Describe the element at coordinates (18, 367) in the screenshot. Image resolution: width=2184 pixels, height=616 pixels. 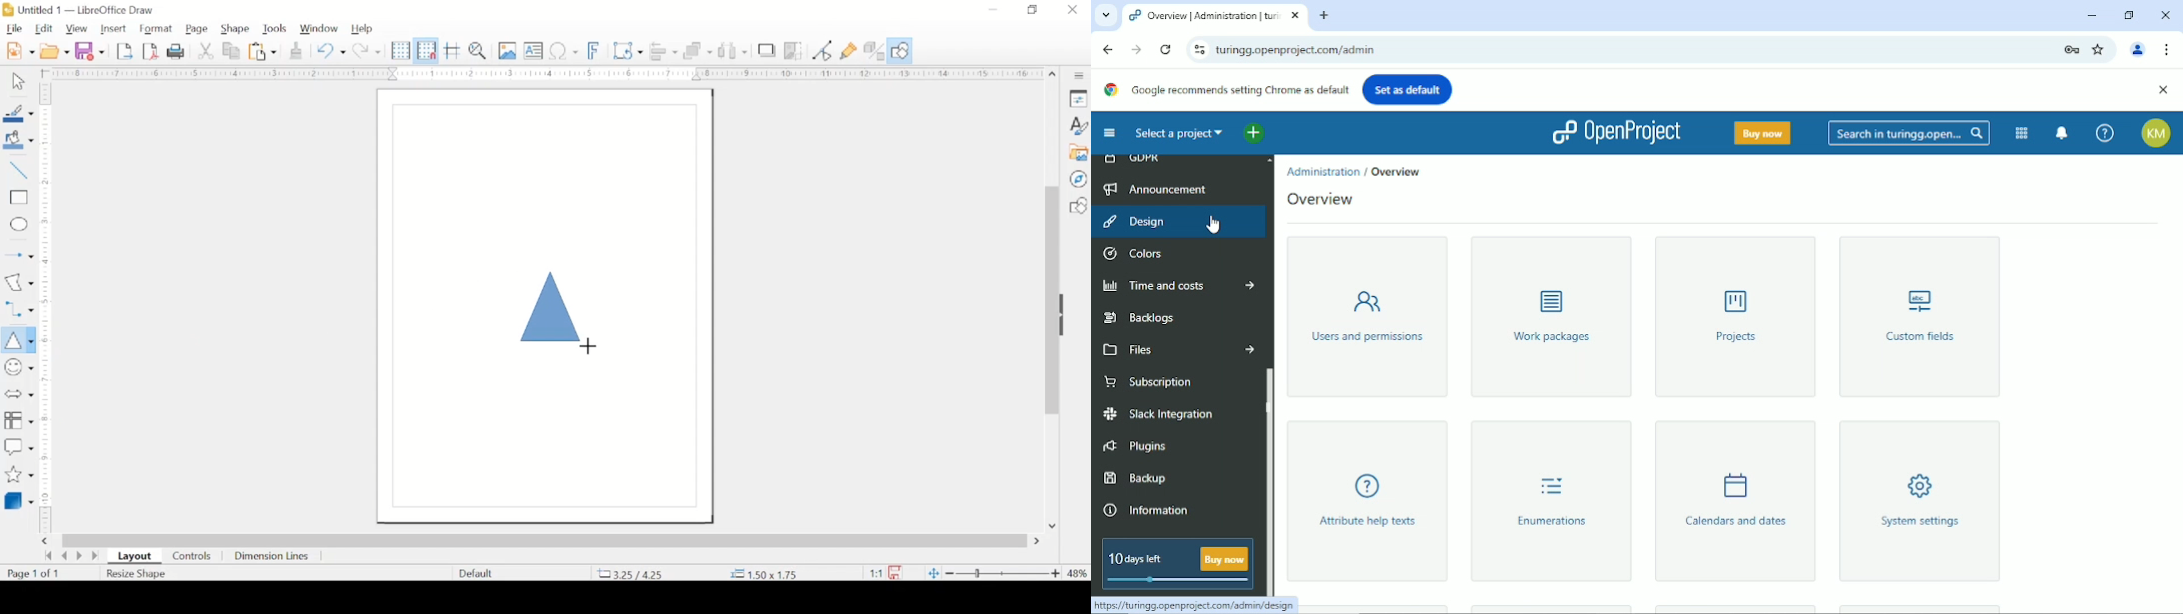
I see `insert symbols and shapes` at that location.